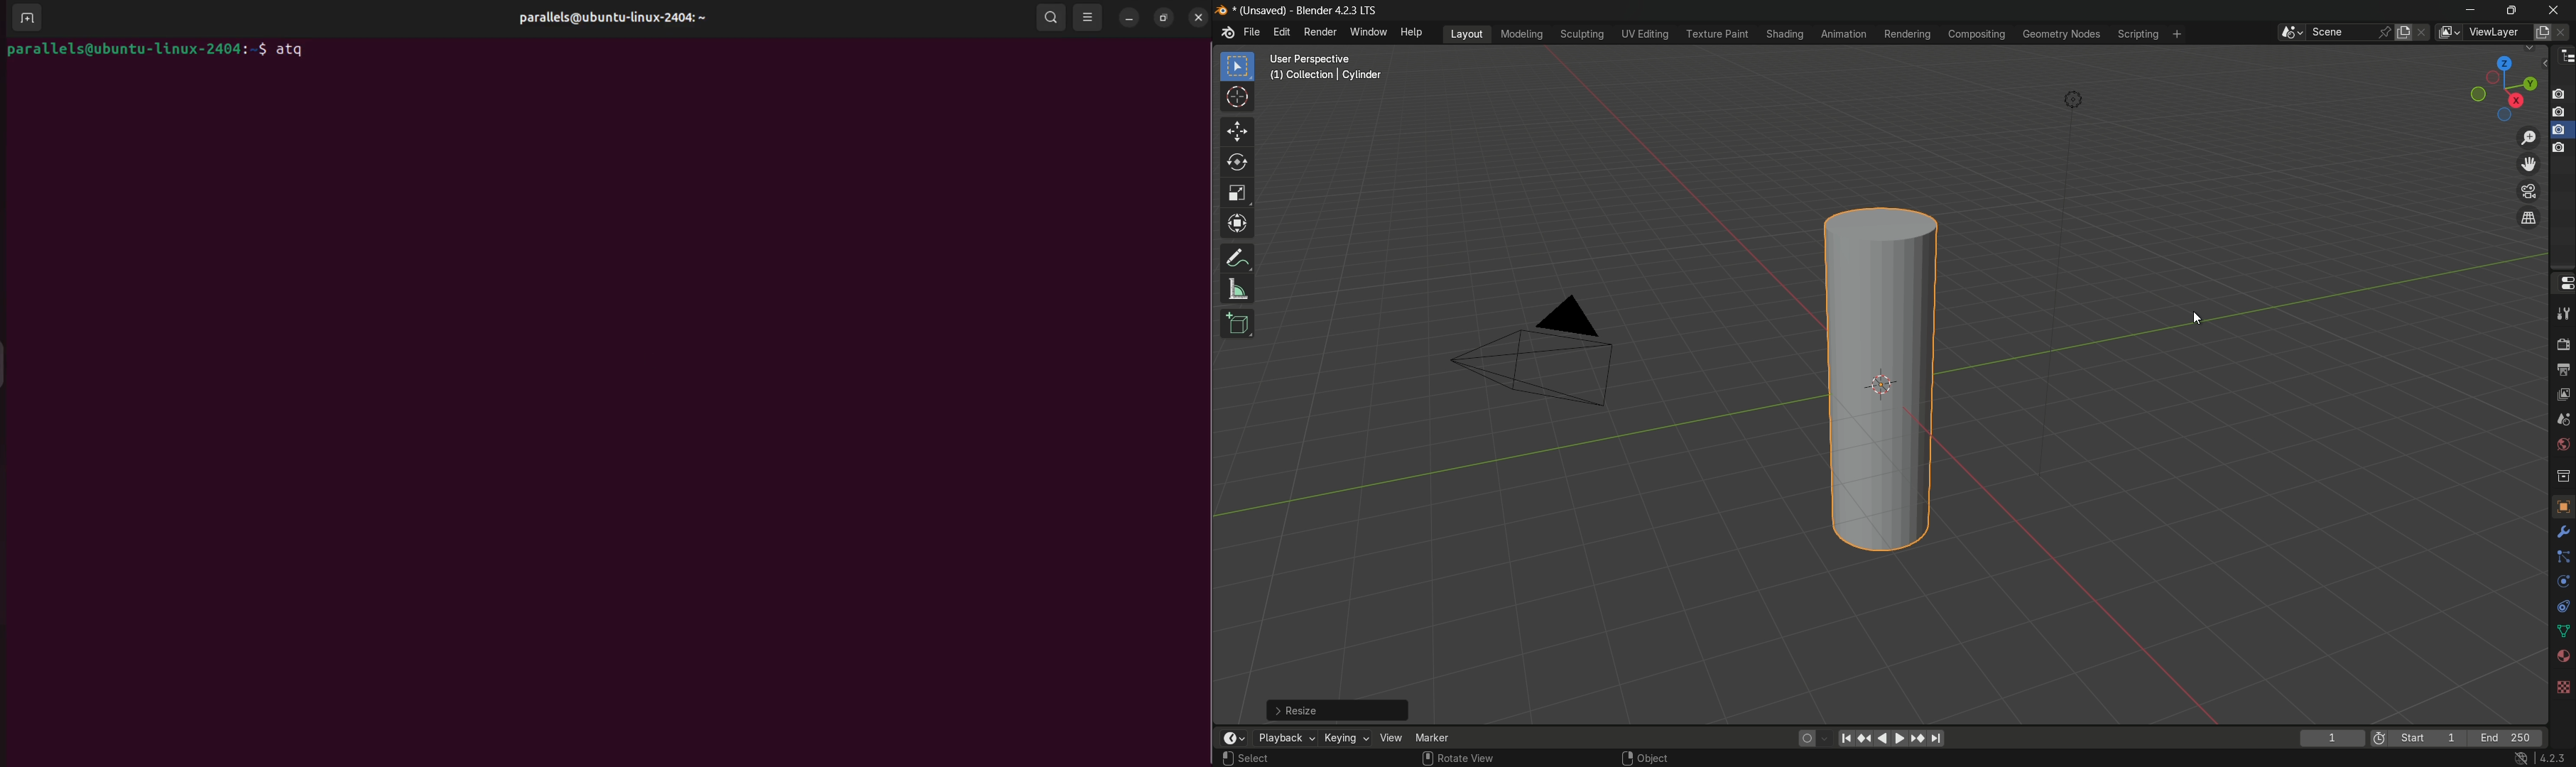 The width and height of the screenshot is (2576, 784). Describe the element at coordinates (2563, 445) in the screenshot. I see `world` at that location.